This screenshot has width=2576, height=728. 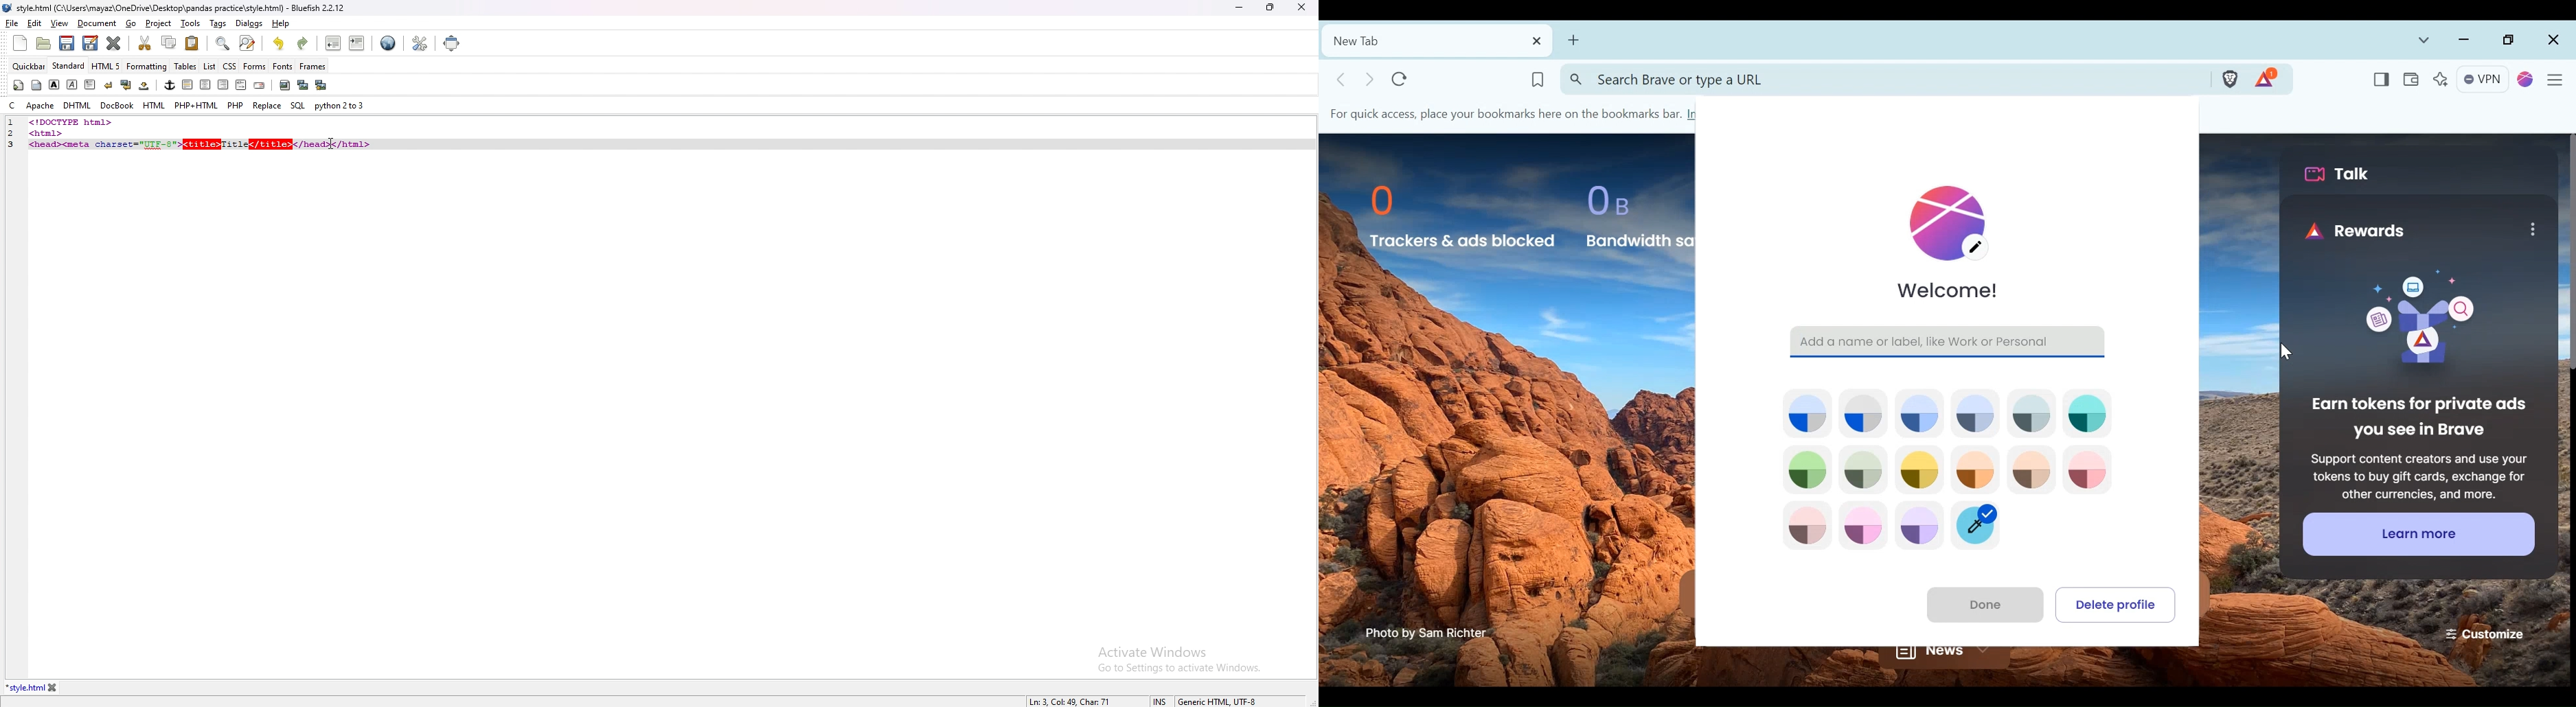 What do you see at coordinates (302, 85) in the screenshot?
I see `insert thumbnail` at bounding box center [302, 85].